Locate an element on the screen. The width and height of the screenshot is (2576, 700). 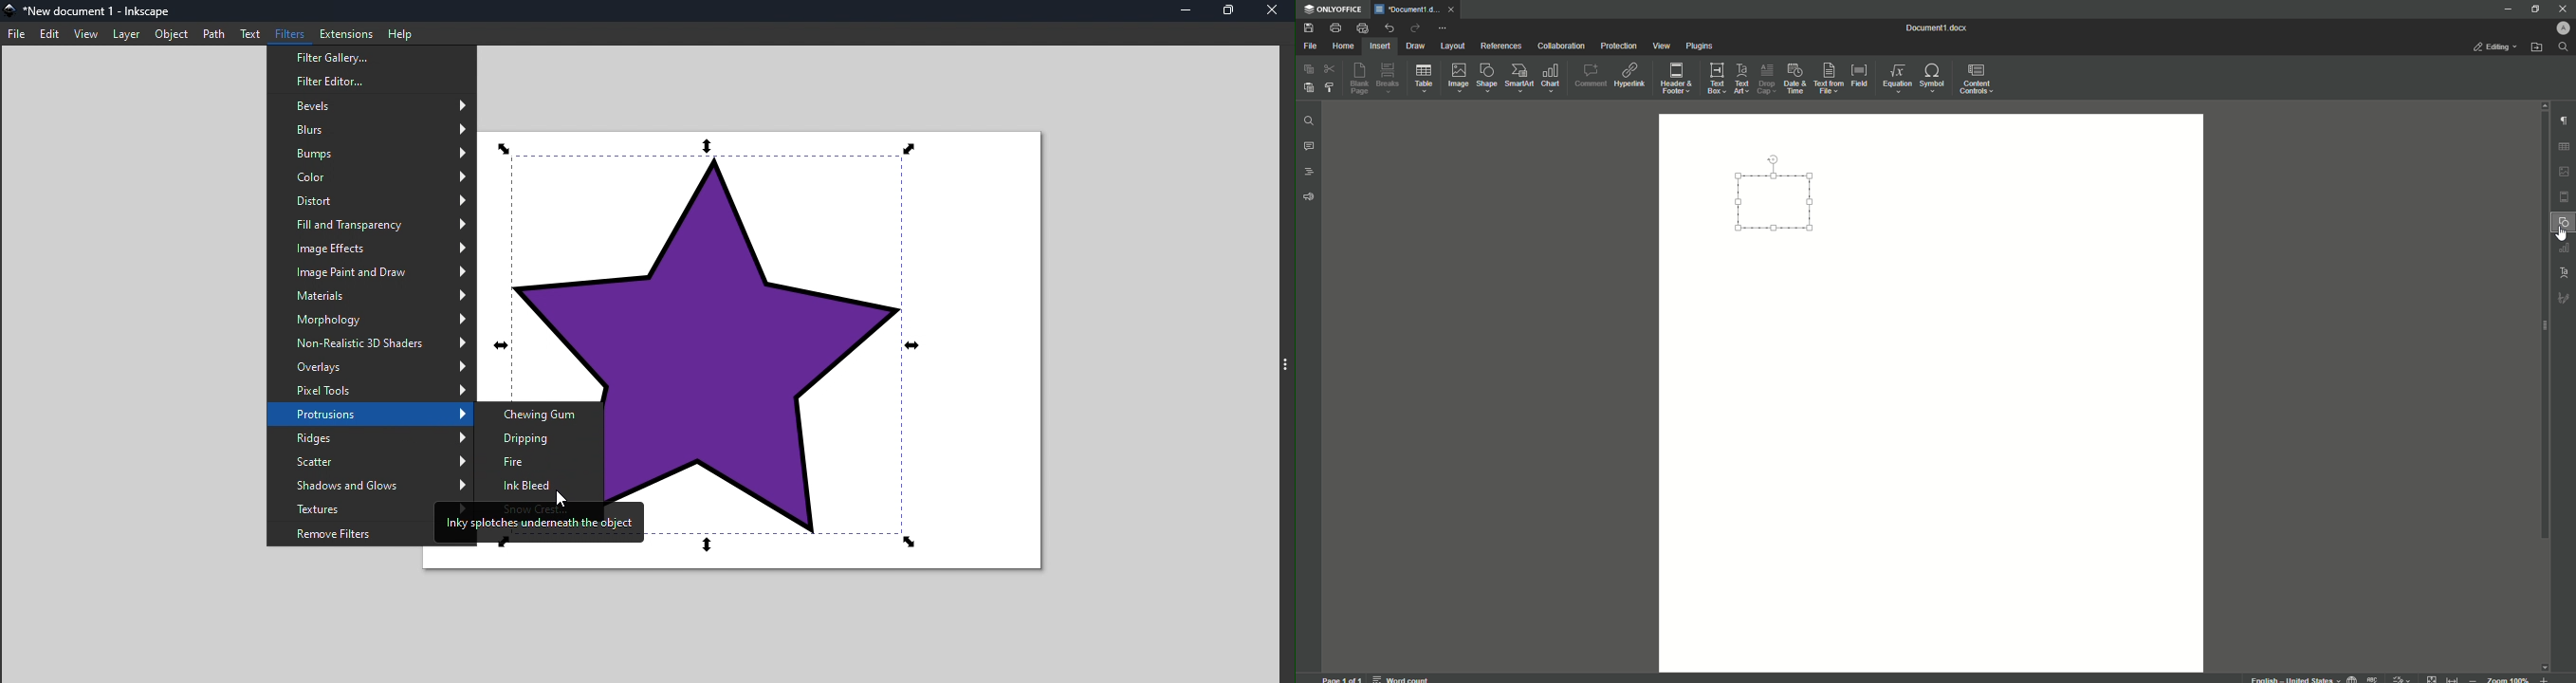
Breaks is located at coordinates (1388, 79).